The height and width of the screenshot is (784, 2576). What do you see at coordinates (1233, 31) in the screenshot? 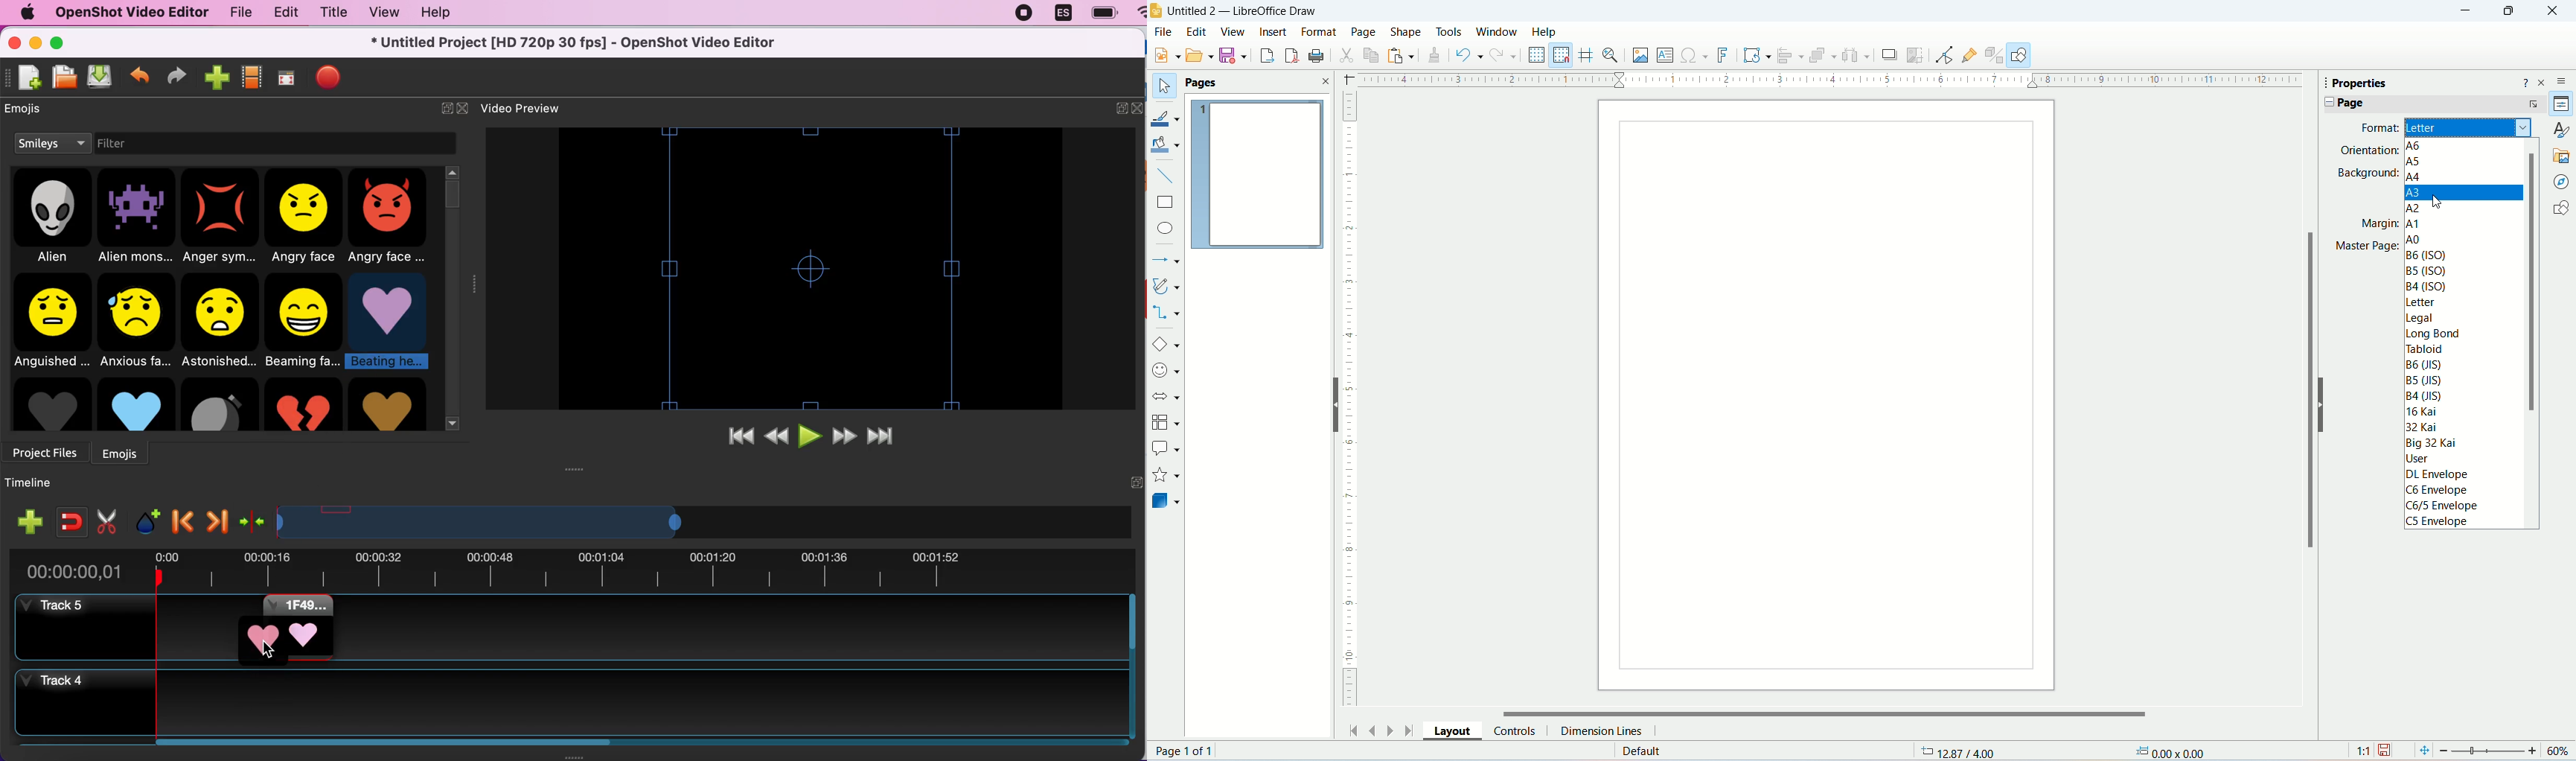
I see `view` at bounding box center [1233, 31].